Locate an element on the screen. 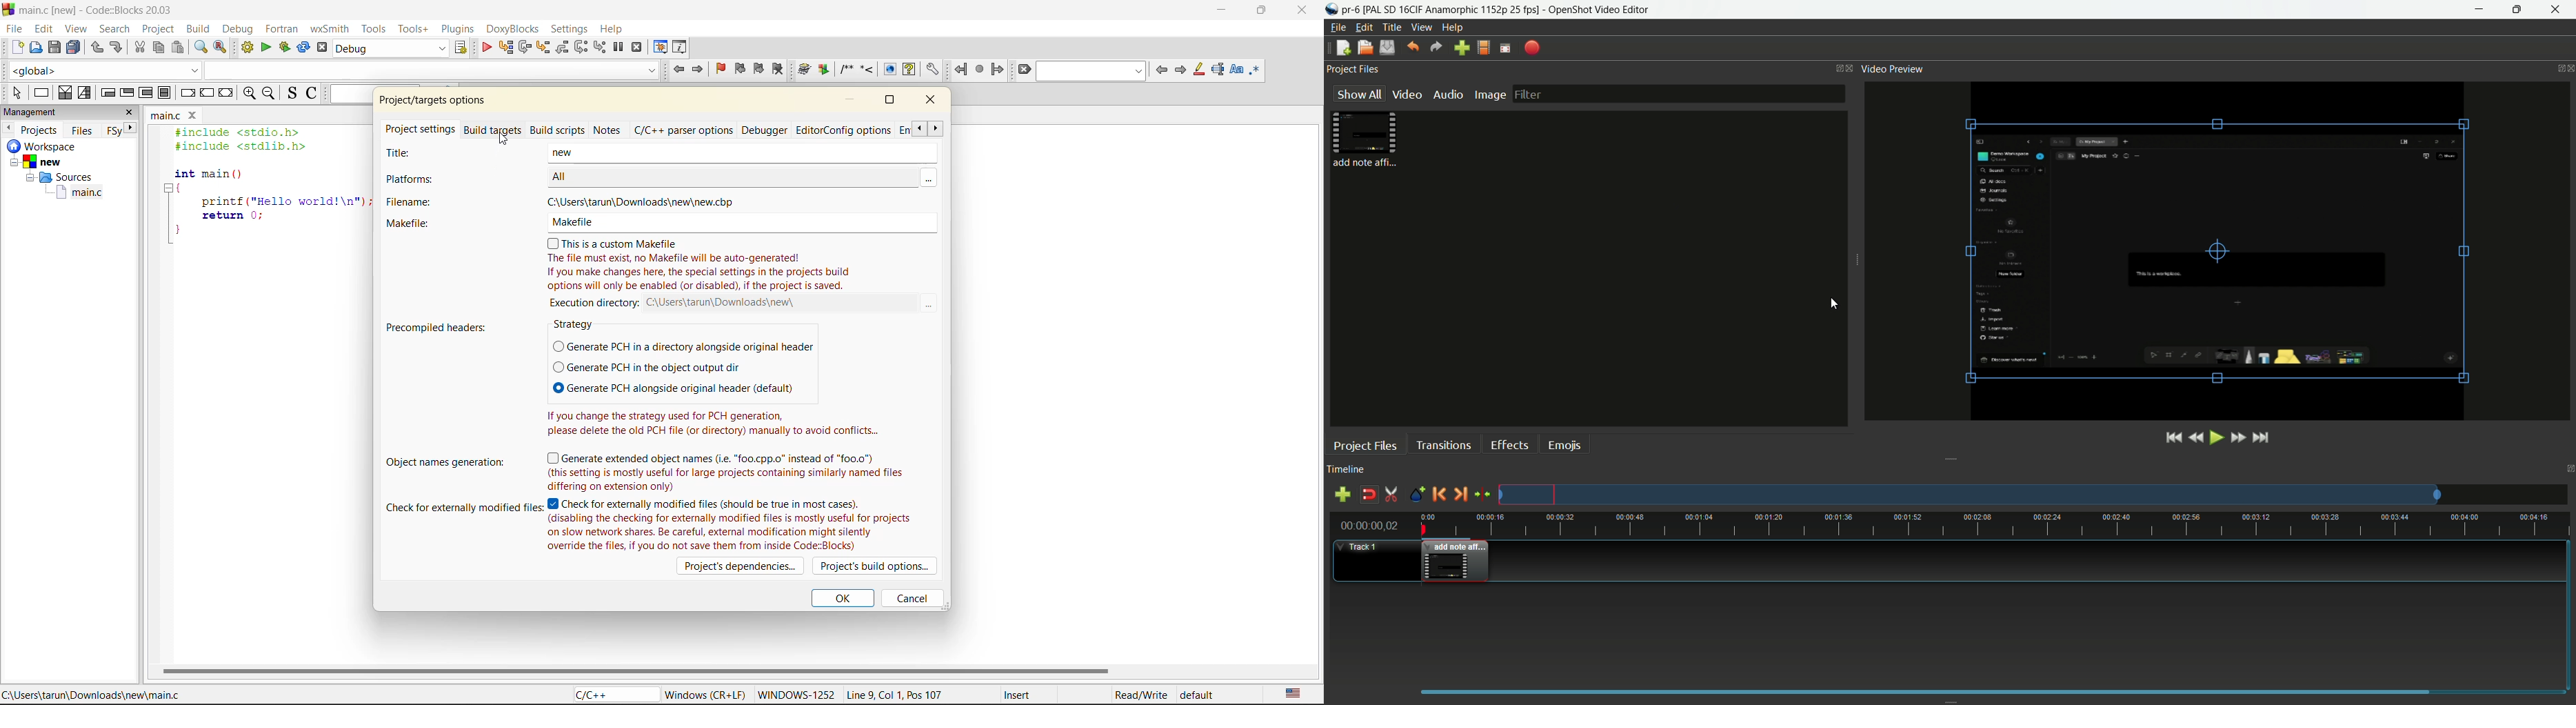  (7) This is a custom Makefile is located at coordinates (631, 242).